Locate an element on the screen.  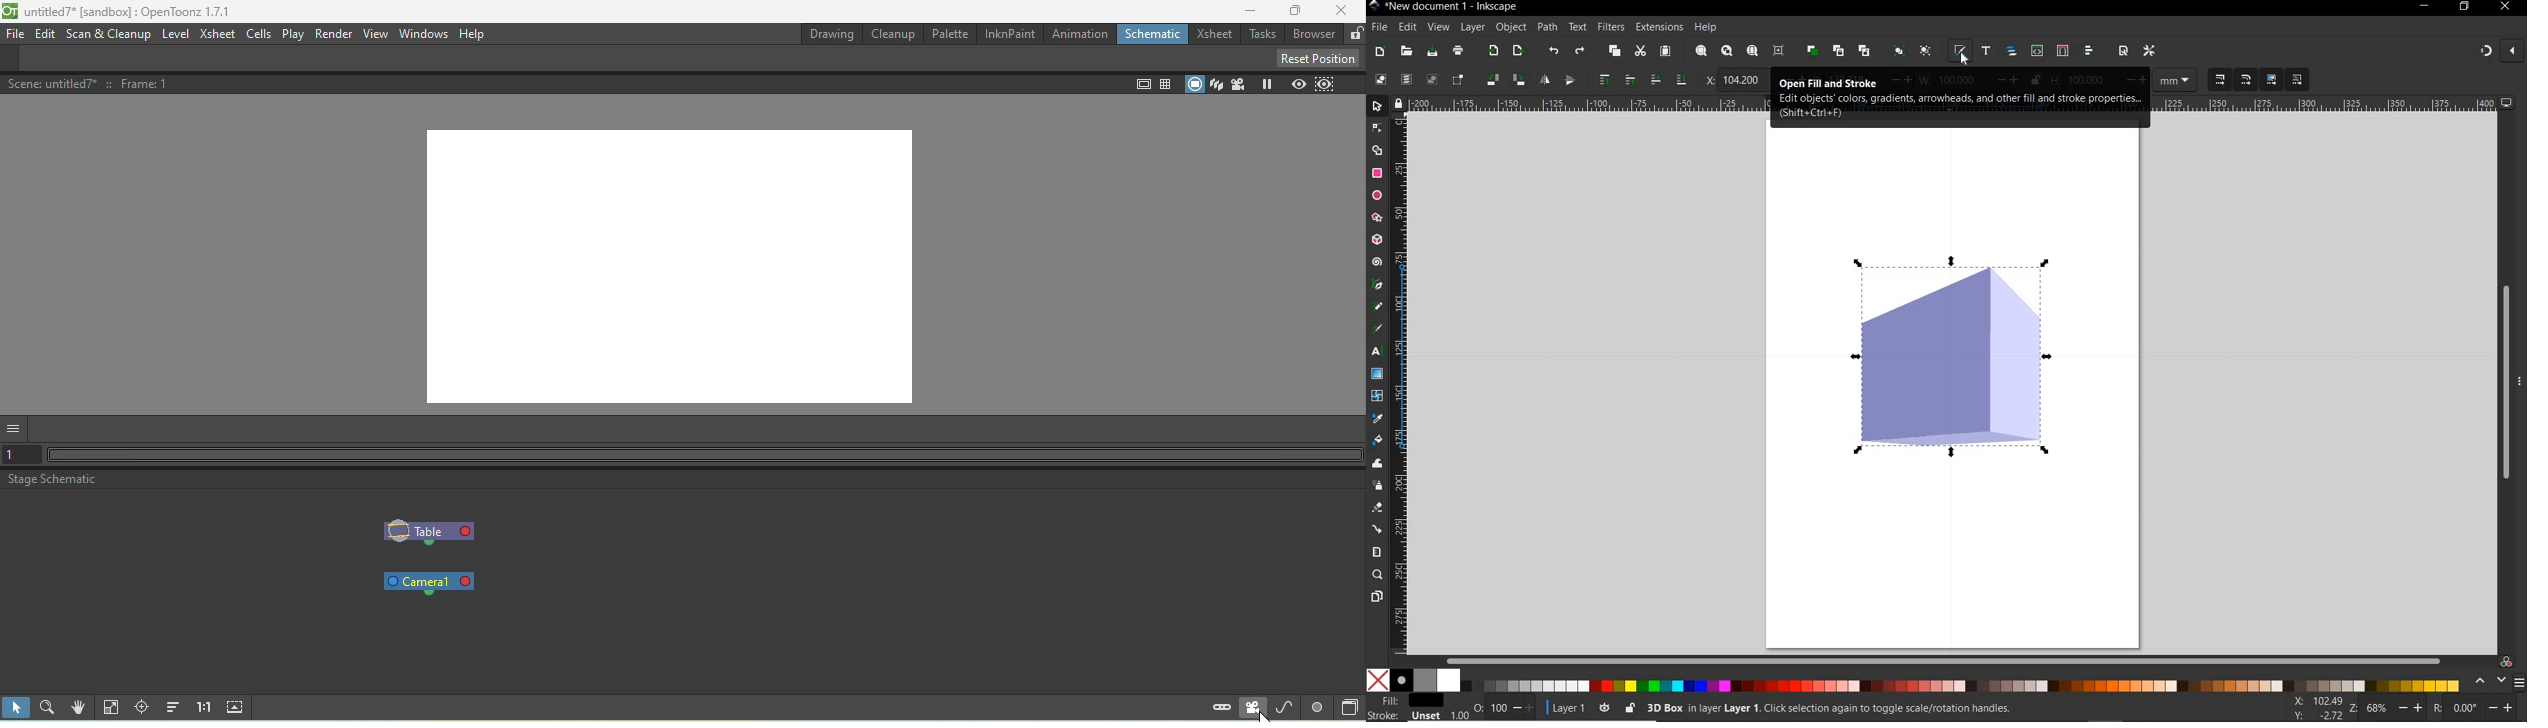
Browser is located at coordinates (1312, 36).